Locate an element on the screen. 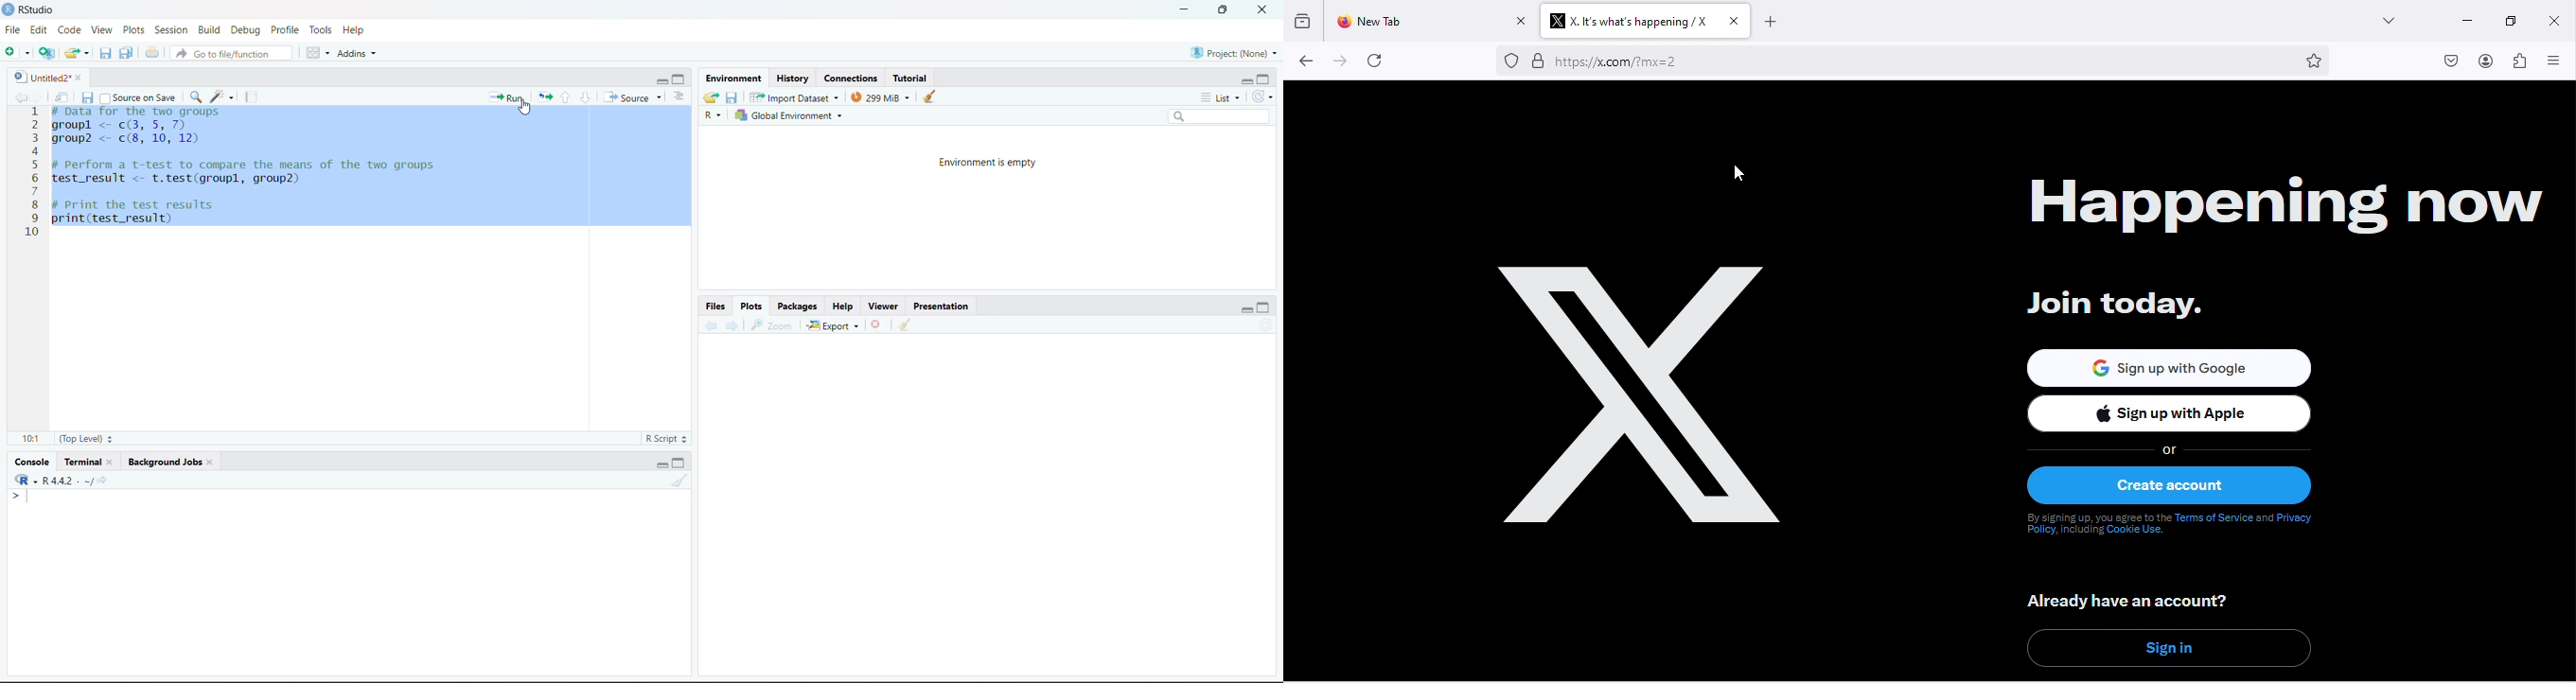 The image size is (2576, 700). view the current working directory is located at coordinates (104, 479).